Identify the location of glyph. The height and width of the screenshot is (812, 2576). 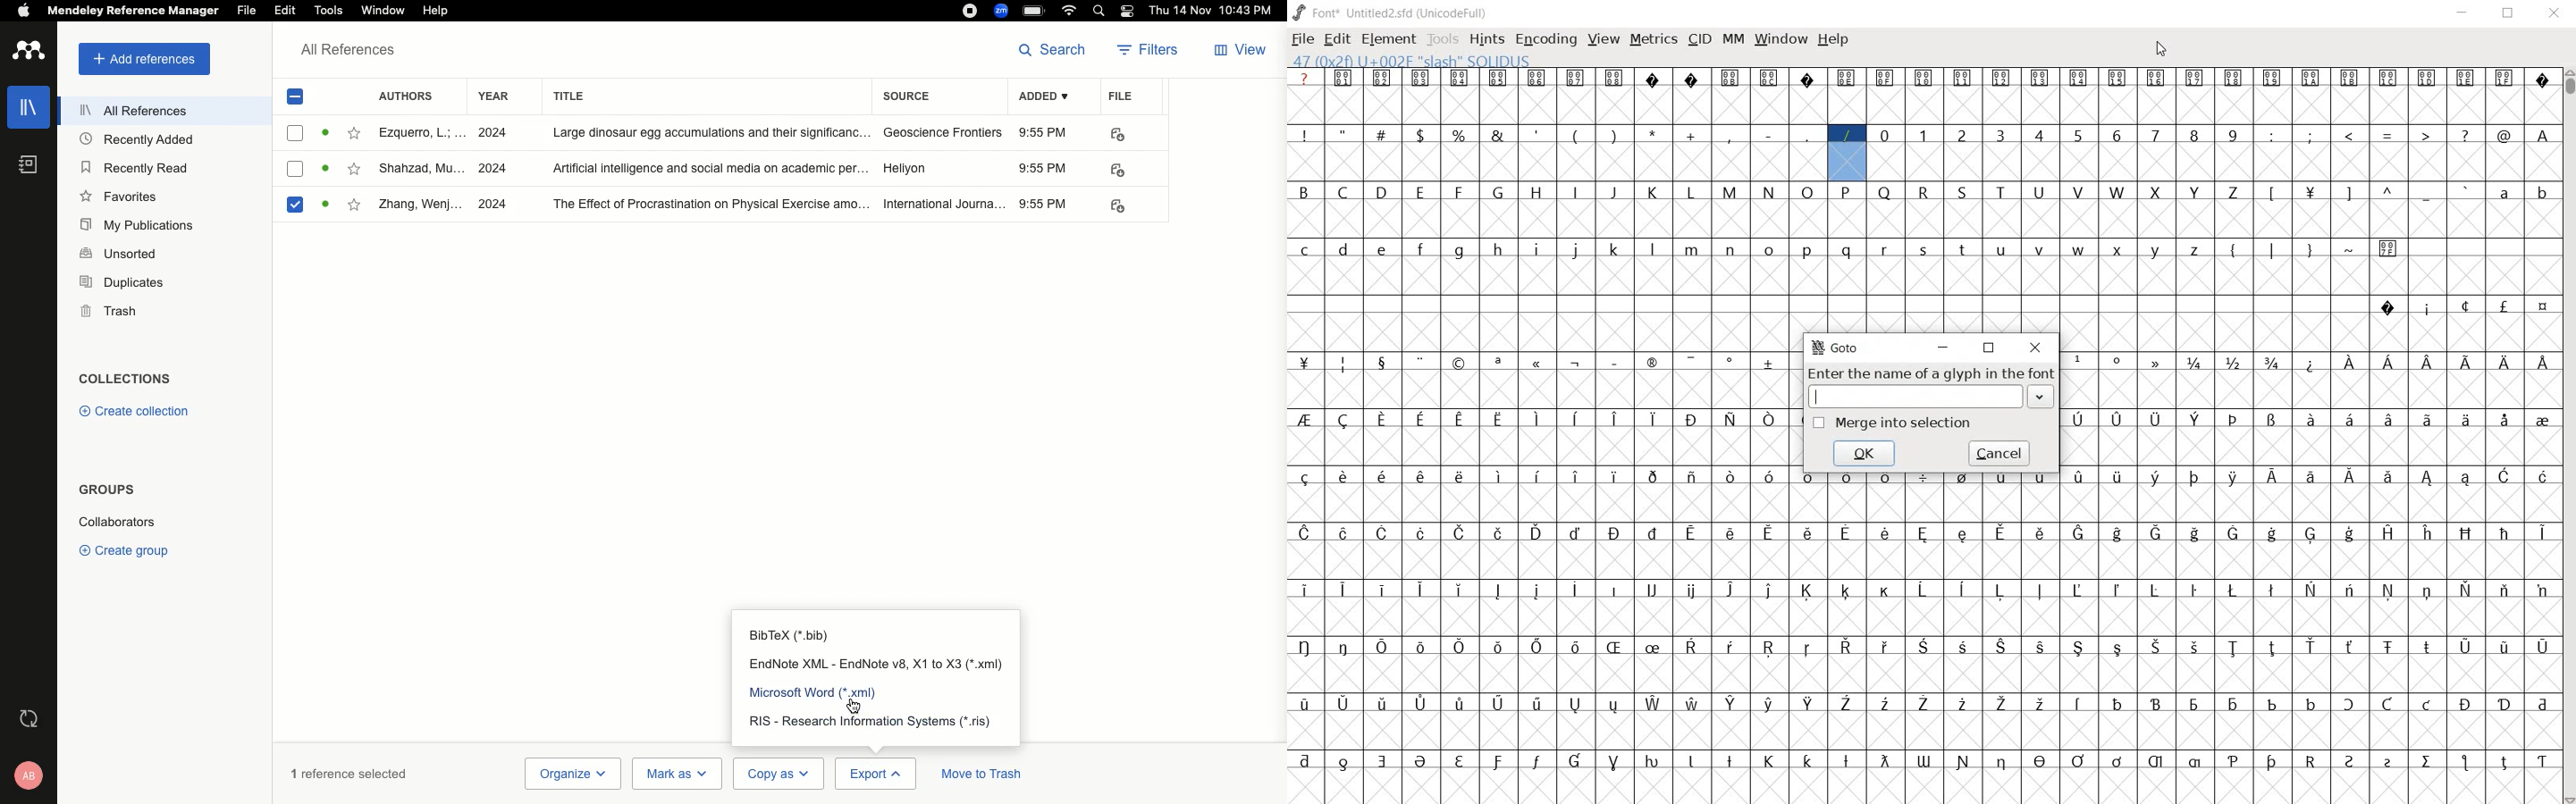
(2429, 479).